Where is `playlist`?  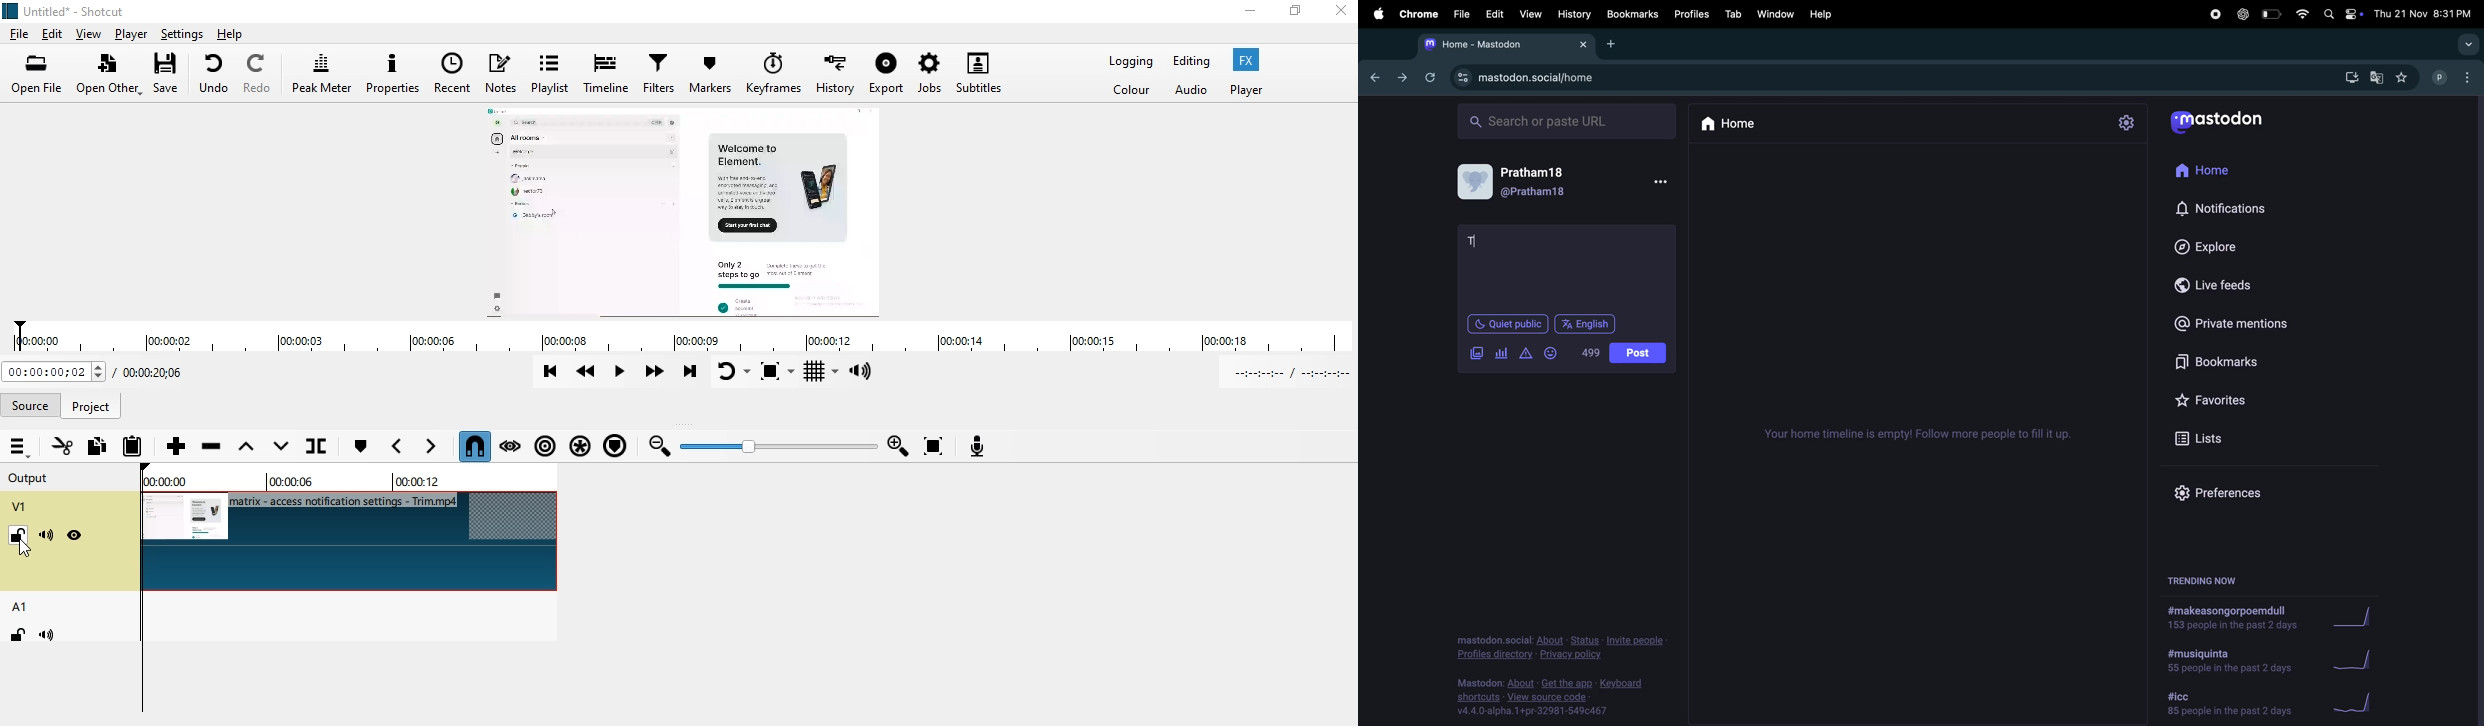 playlist is located at coordinates (551, 71).